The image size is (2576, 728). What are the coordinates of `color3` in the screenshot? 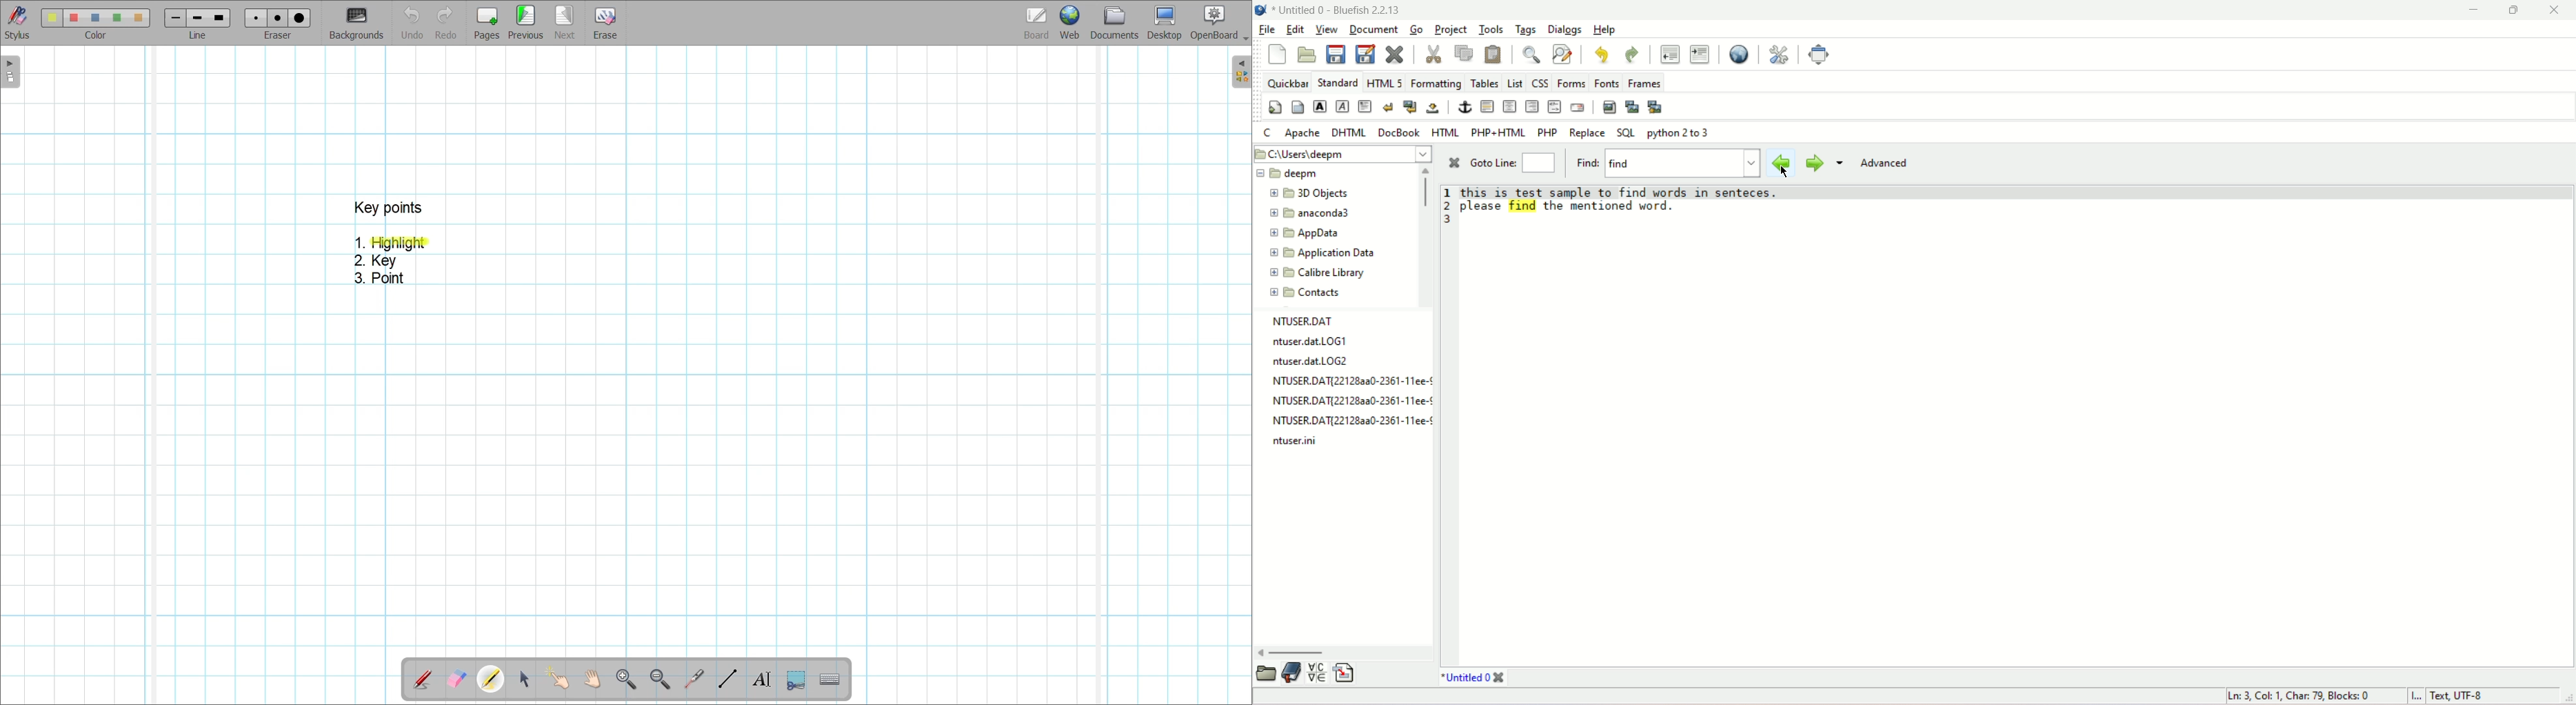 It's located at (96, 18).